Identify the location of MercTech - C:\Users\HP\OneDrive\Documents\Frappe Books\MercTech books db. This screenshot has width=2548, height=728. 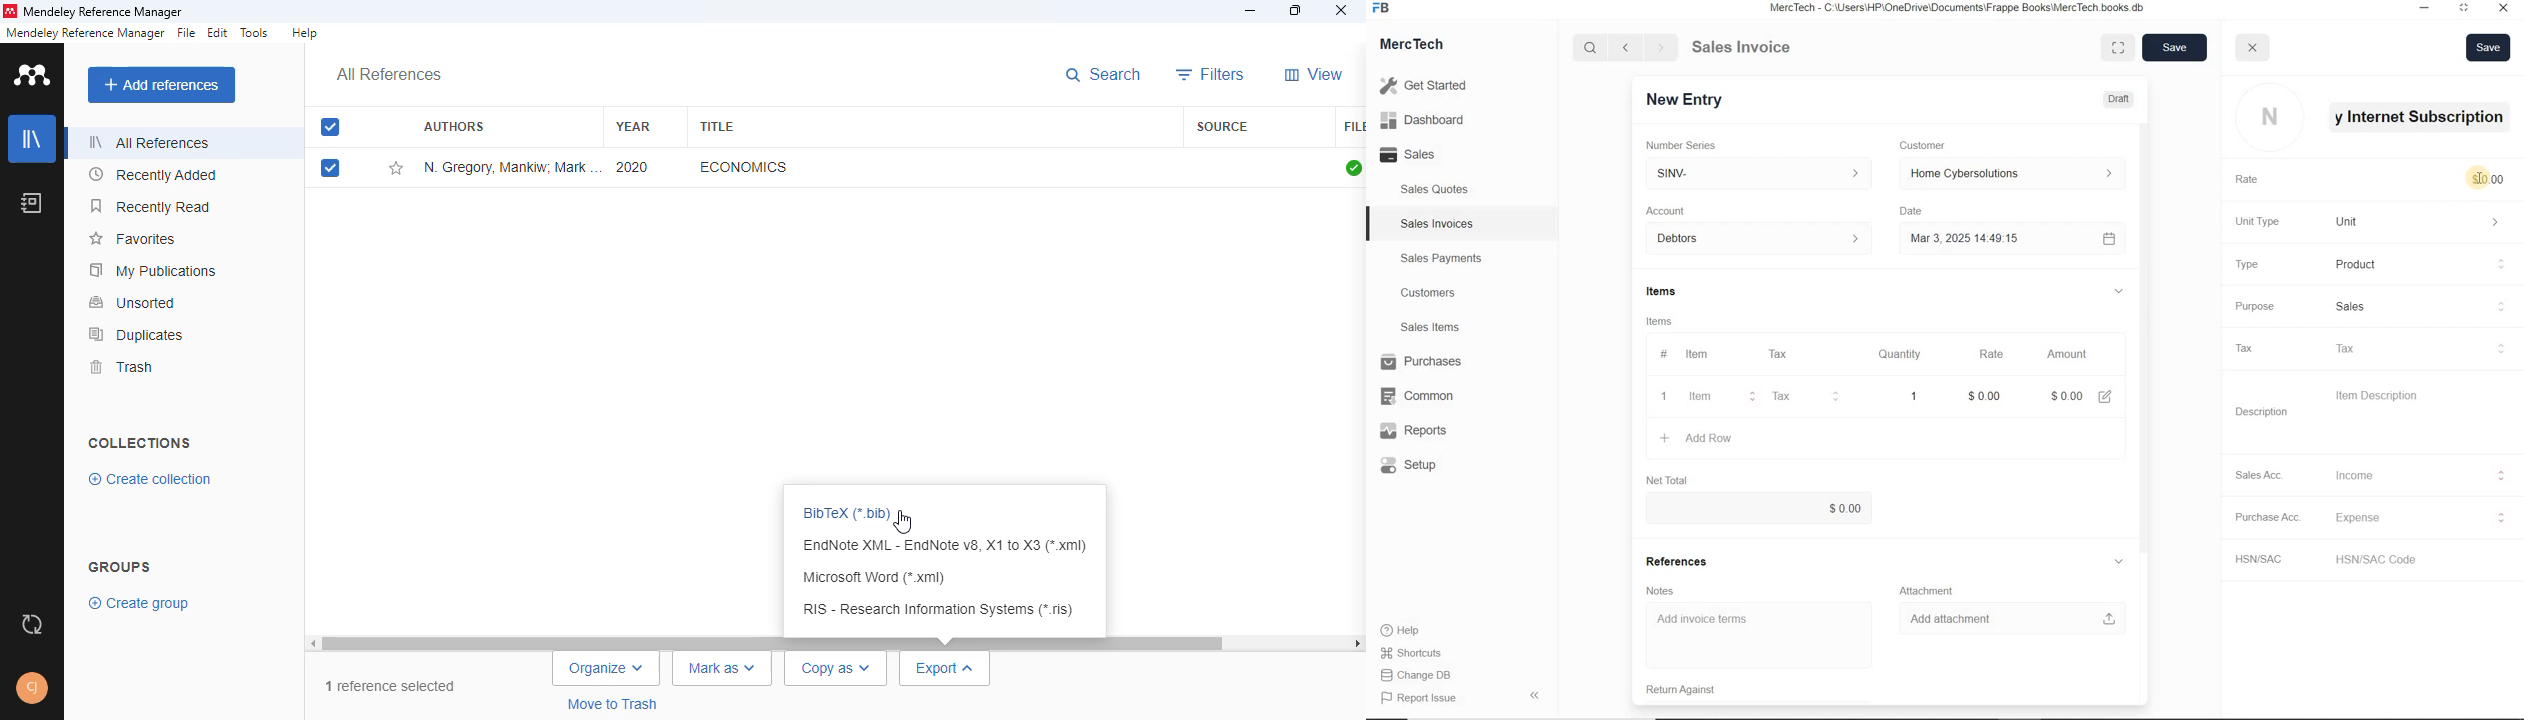
(1959, 8).